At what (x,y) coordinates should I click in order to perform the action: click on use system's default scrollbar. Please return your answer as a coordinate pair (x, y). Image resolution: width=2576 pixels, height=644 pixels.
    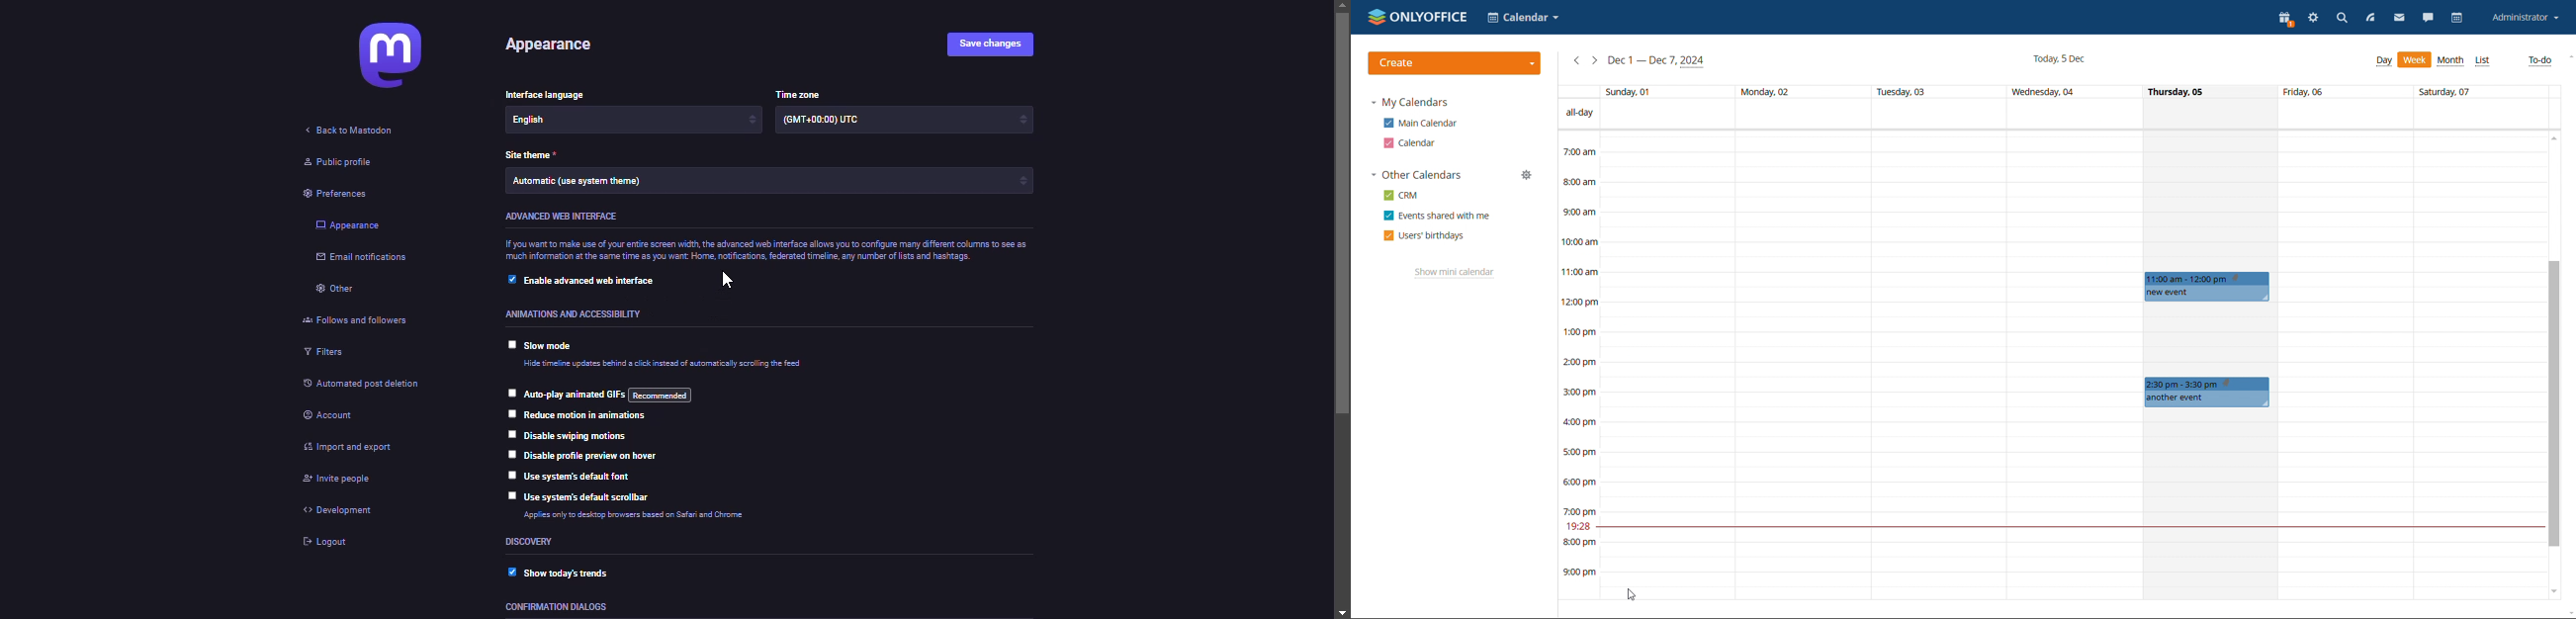
    Looking at the image, I should click on (591, 495).